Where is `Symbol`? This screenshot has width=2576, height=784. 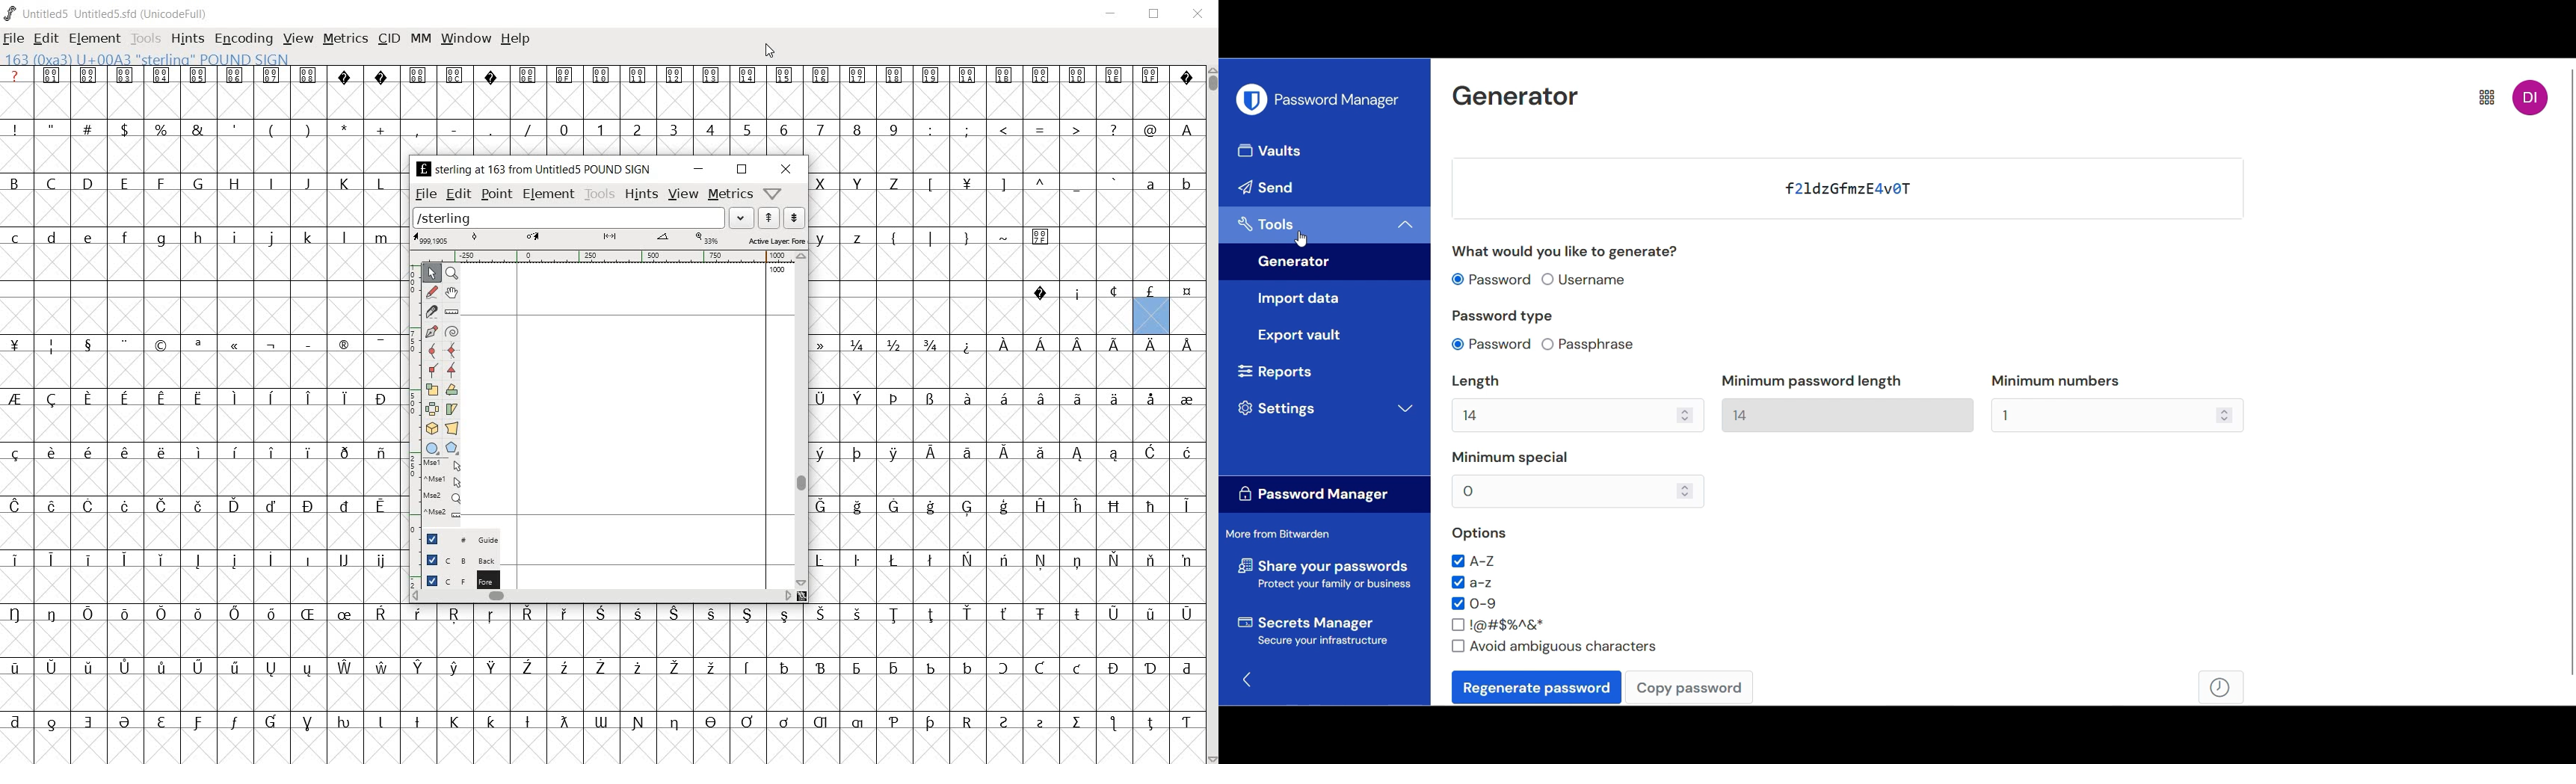 Symbol is located at coordinates (1041, 723).